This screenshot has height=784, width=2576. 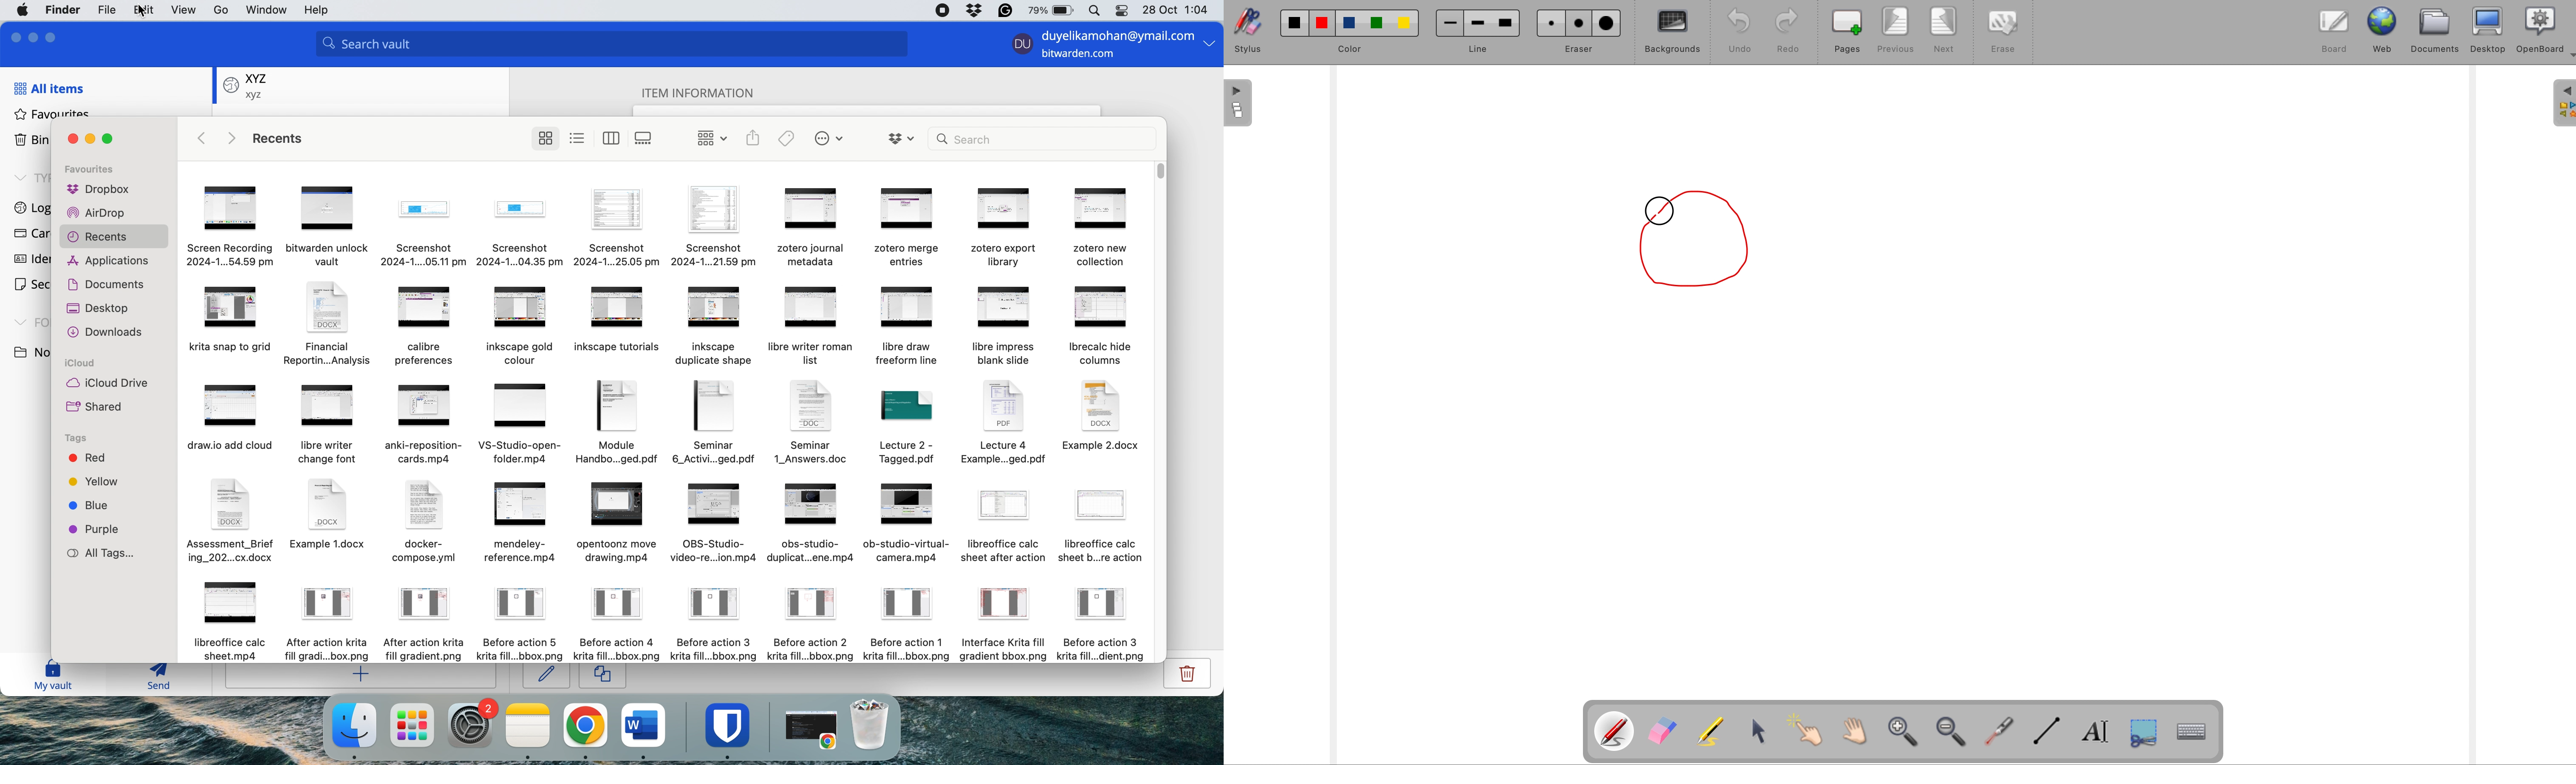 What do you see at coordinates (902, 138) in the screenshot?
I see `dropbox options` at bounding box center [902, 138].